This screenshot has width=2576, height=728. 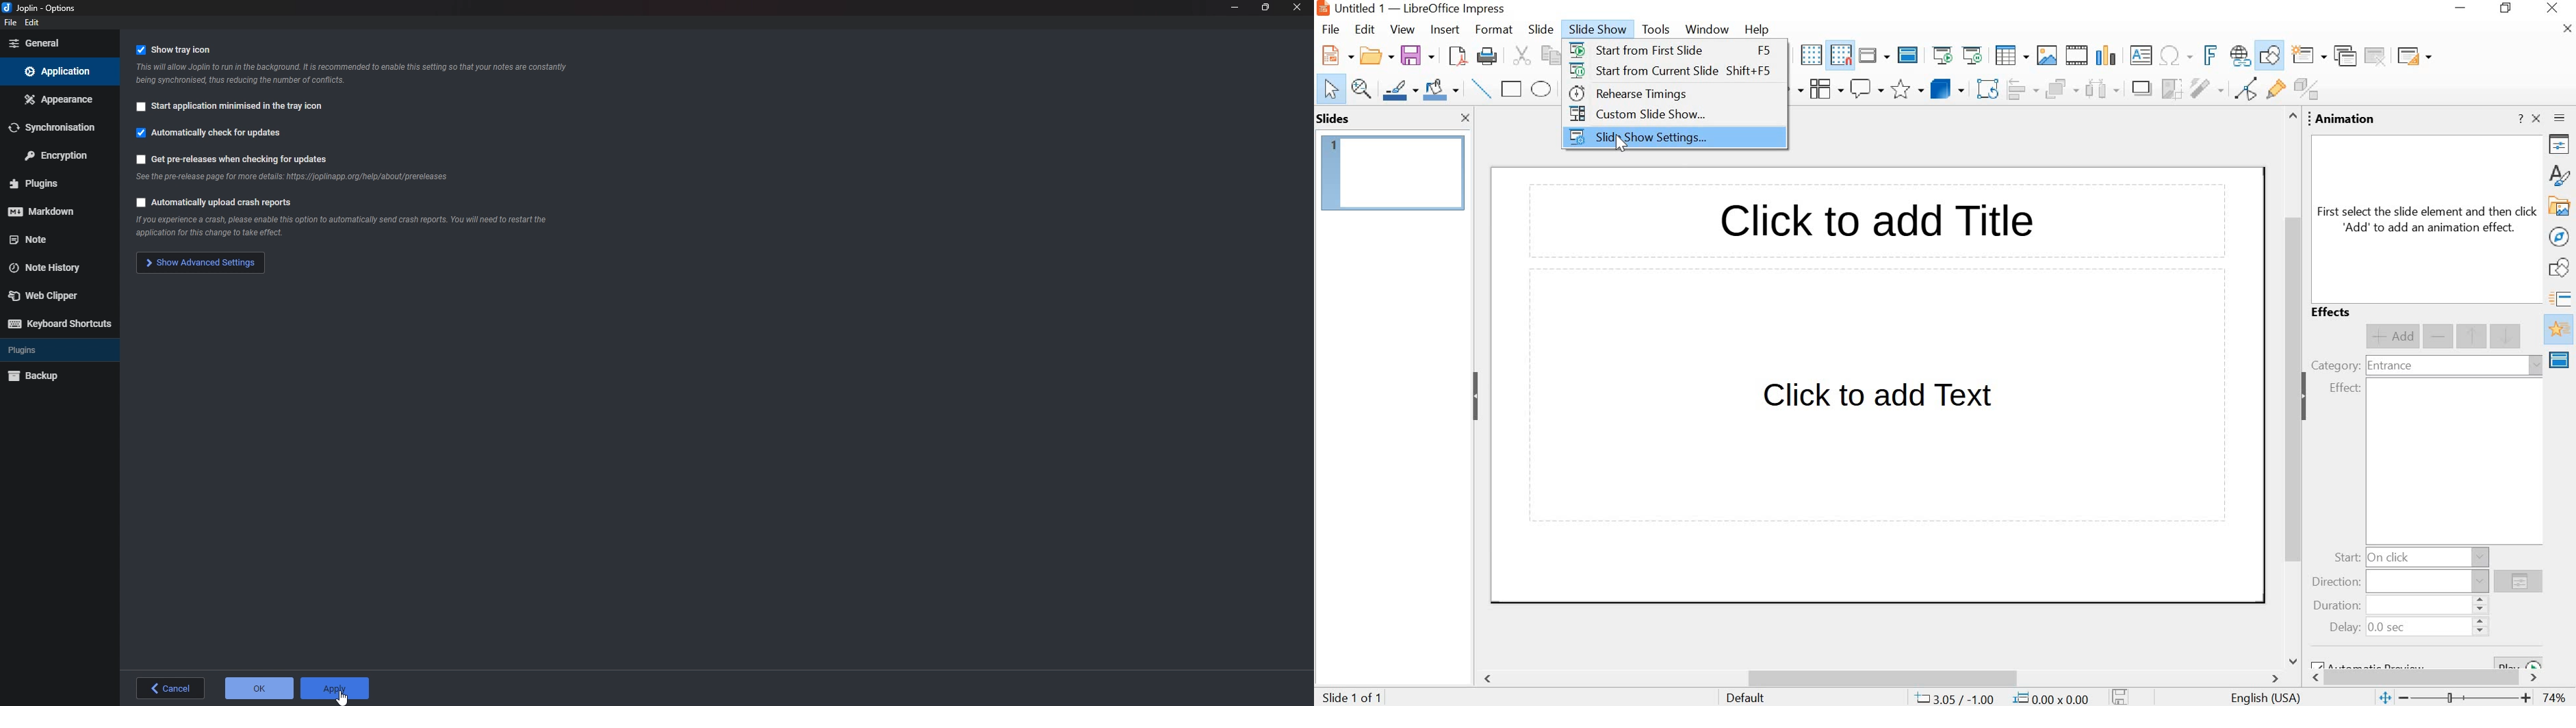 I want to click on scroll bar, so click(x=2290, y=388).